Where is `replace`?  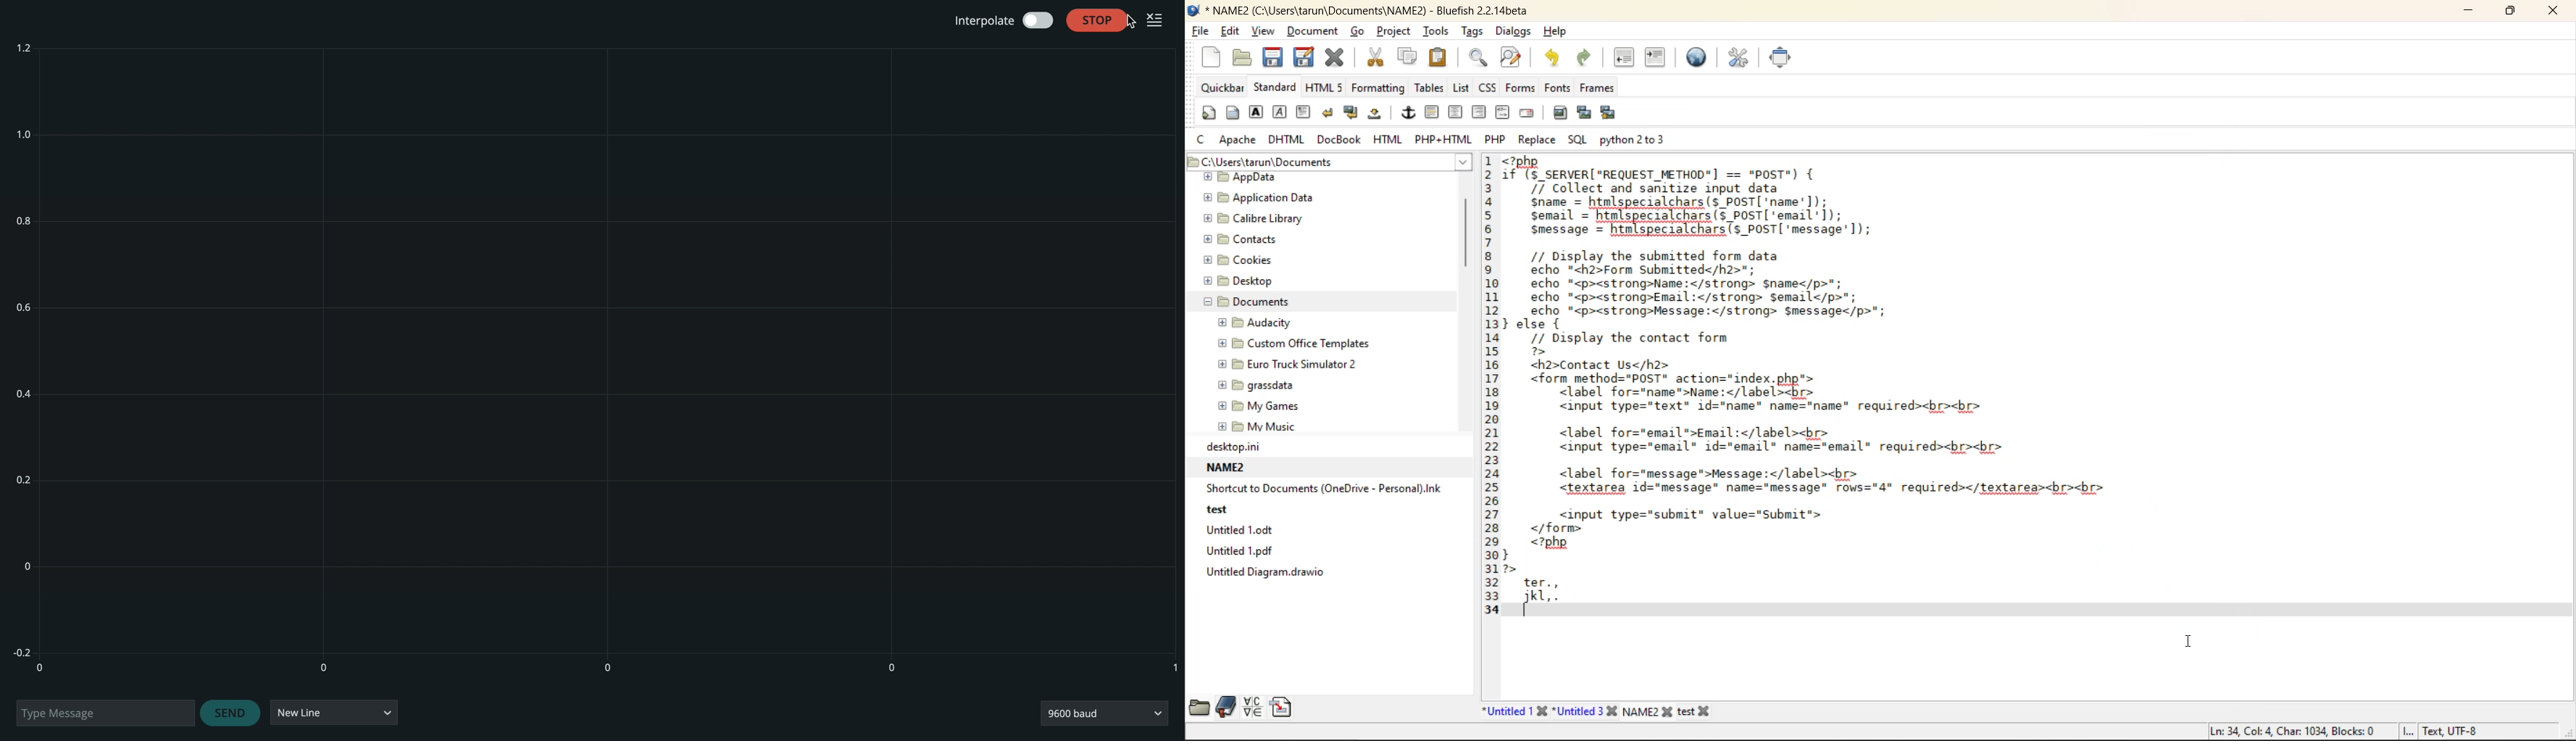
replace is located at coordinates (1536, 141).